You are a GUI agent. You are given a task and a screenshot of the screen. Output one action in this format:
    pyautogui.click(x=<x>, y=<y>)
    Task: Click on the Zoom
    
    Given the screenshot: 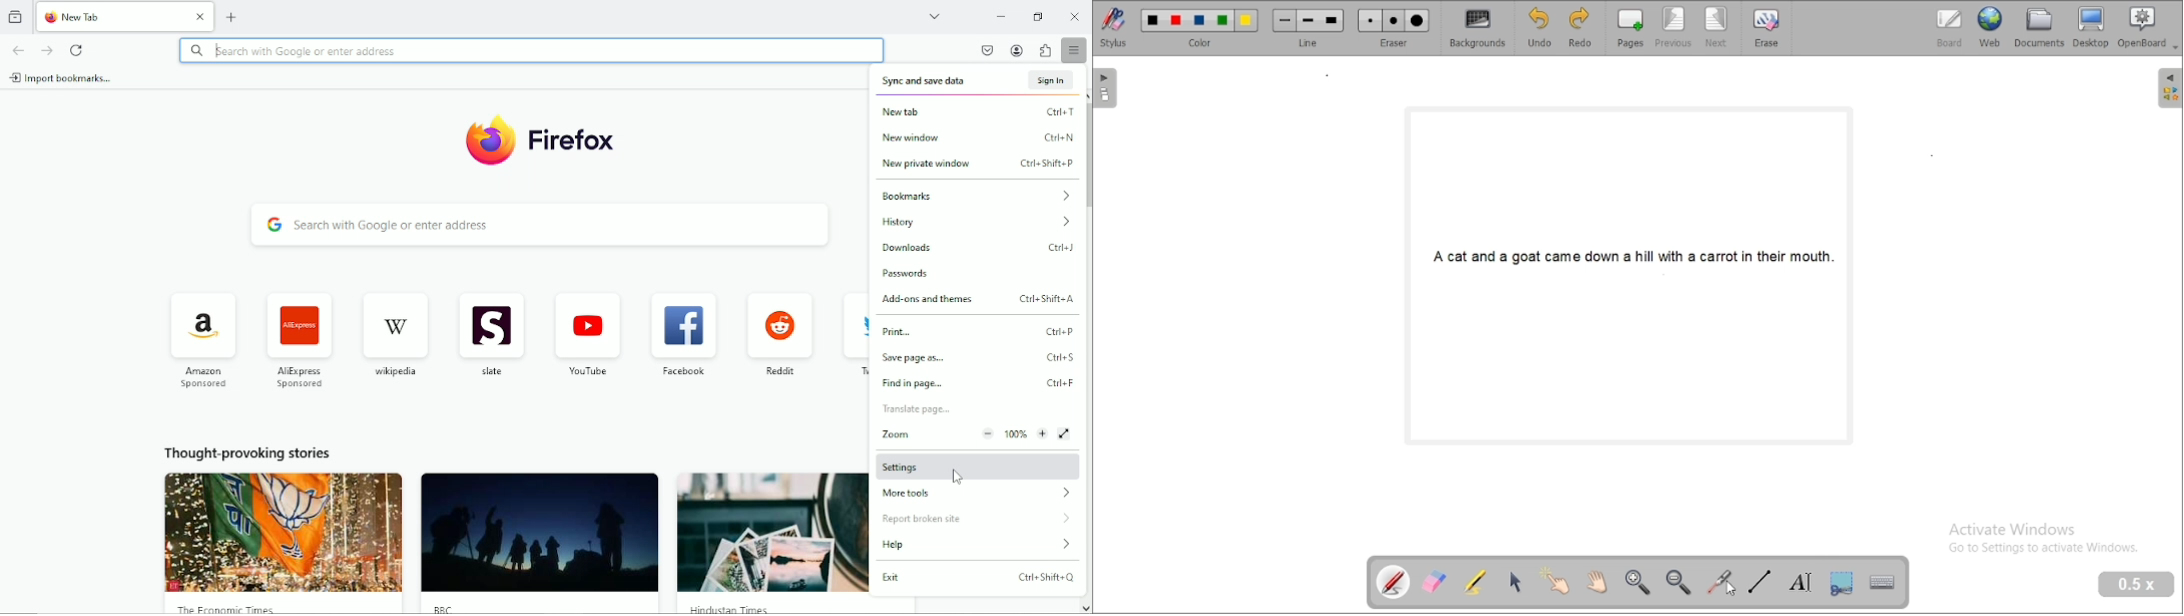 What is the action you would take?
    pyautogui.click(x=976, y=434)
    